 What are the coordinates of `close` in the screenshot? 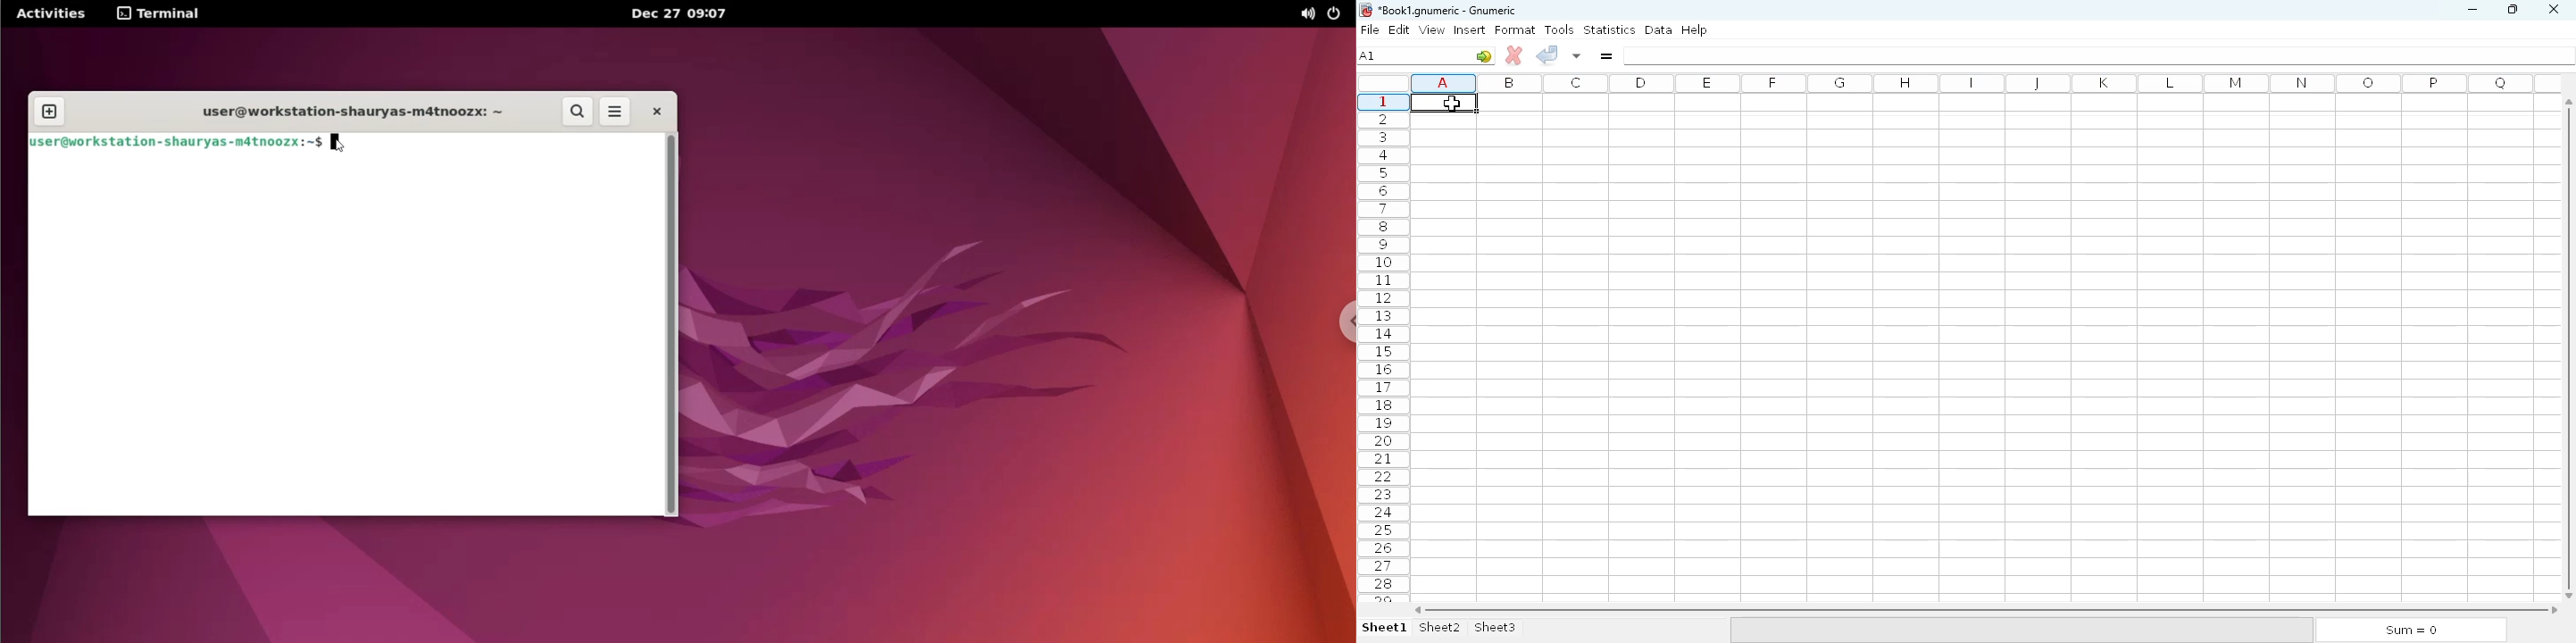 It's located at (655, 112).